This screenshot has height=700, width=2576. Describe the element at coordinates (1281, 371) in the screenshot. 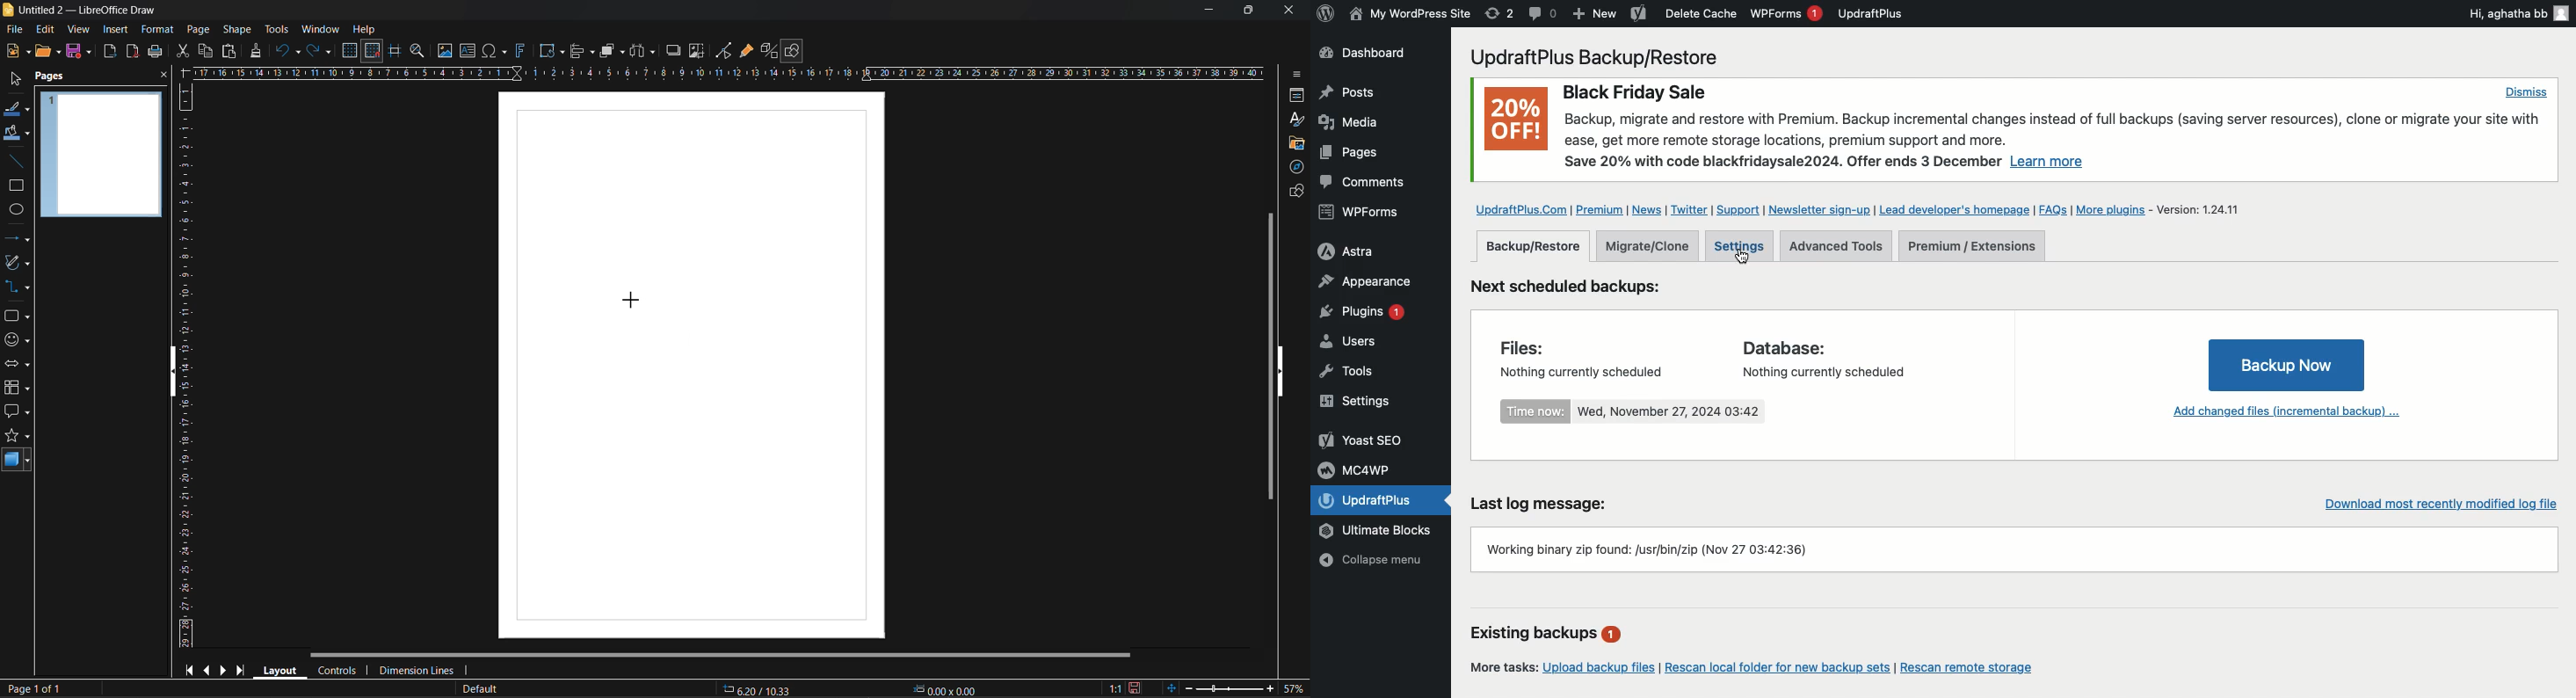

I see `hide` at that location.